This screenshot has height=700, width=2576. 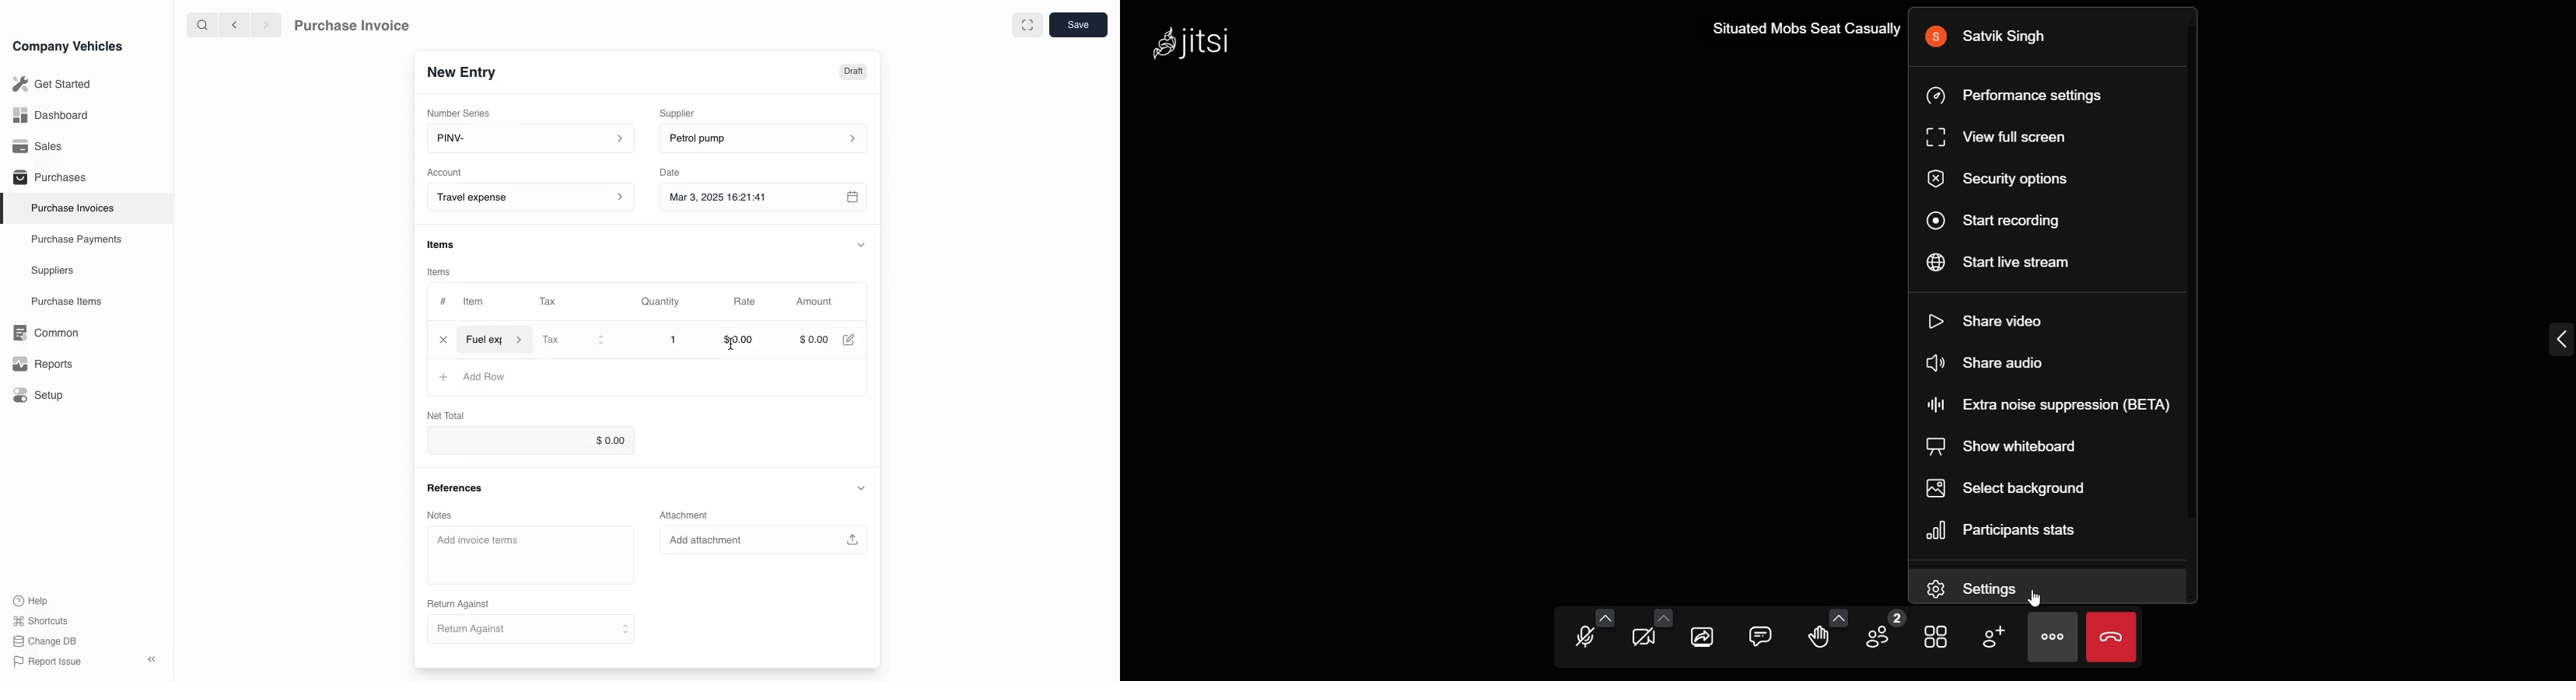 I want to click on Report issue, so click(x=50, y=662).